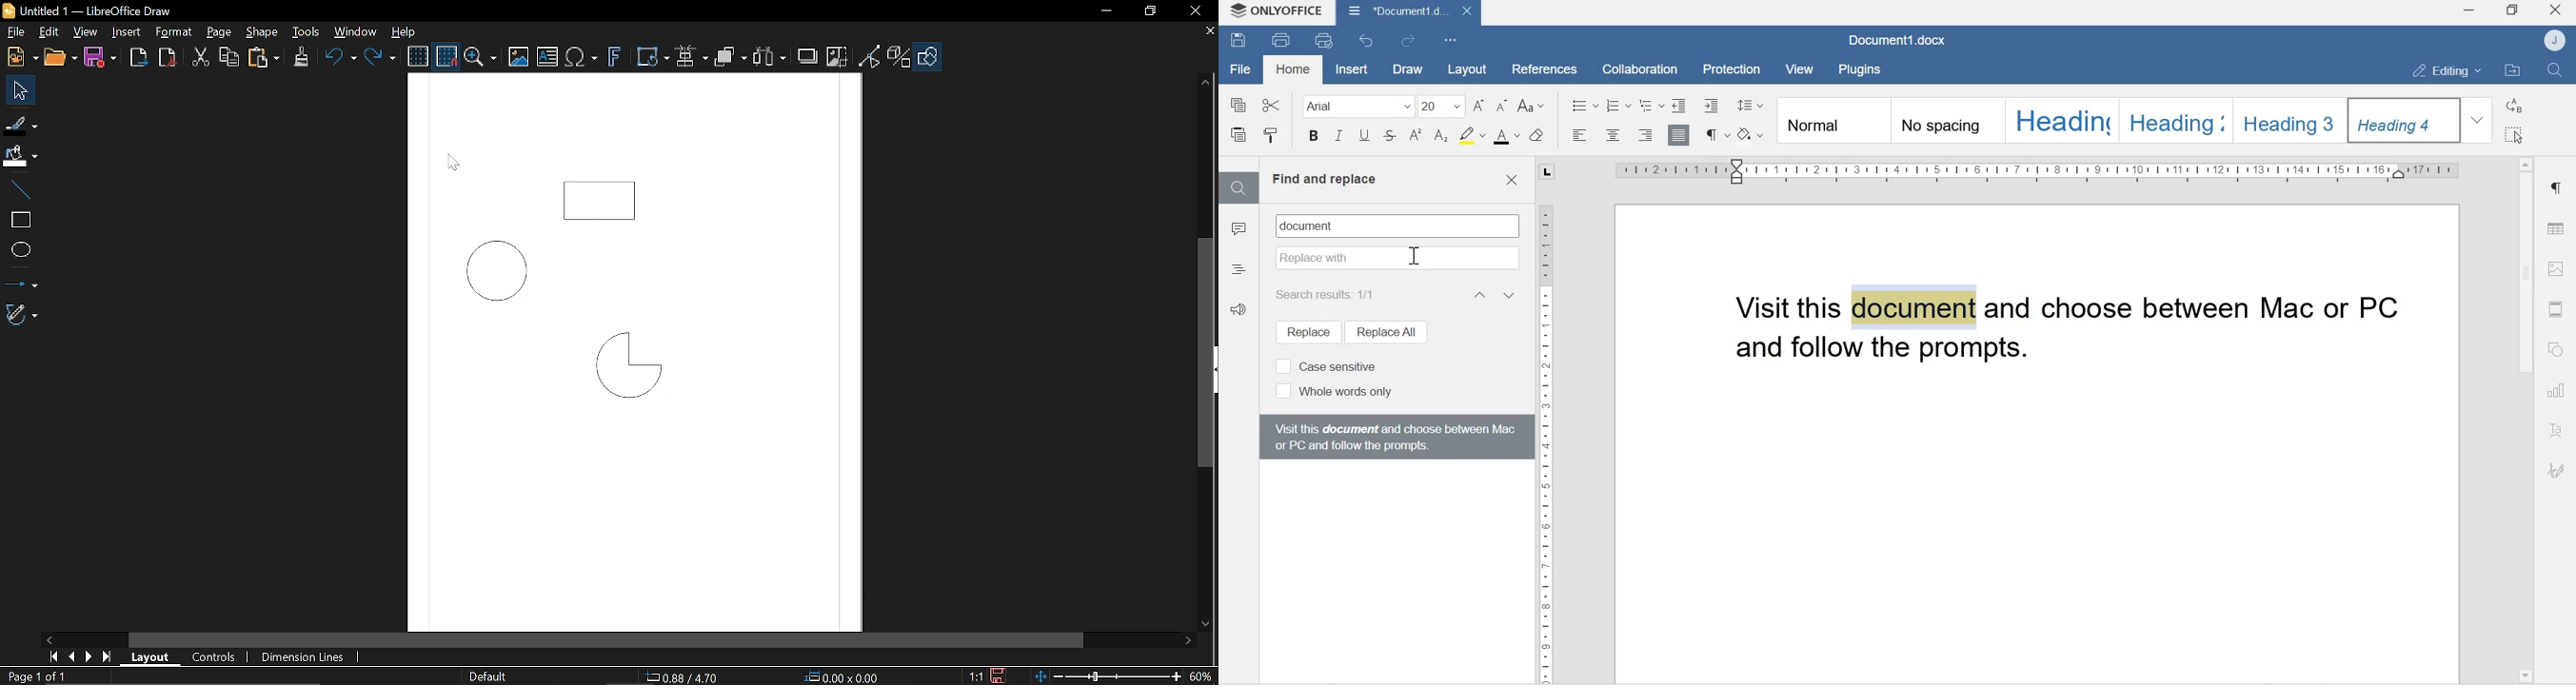  Describe the element at coordinates (1502, 106) in the screenshot. I see `Decrement font sizw` at that location.